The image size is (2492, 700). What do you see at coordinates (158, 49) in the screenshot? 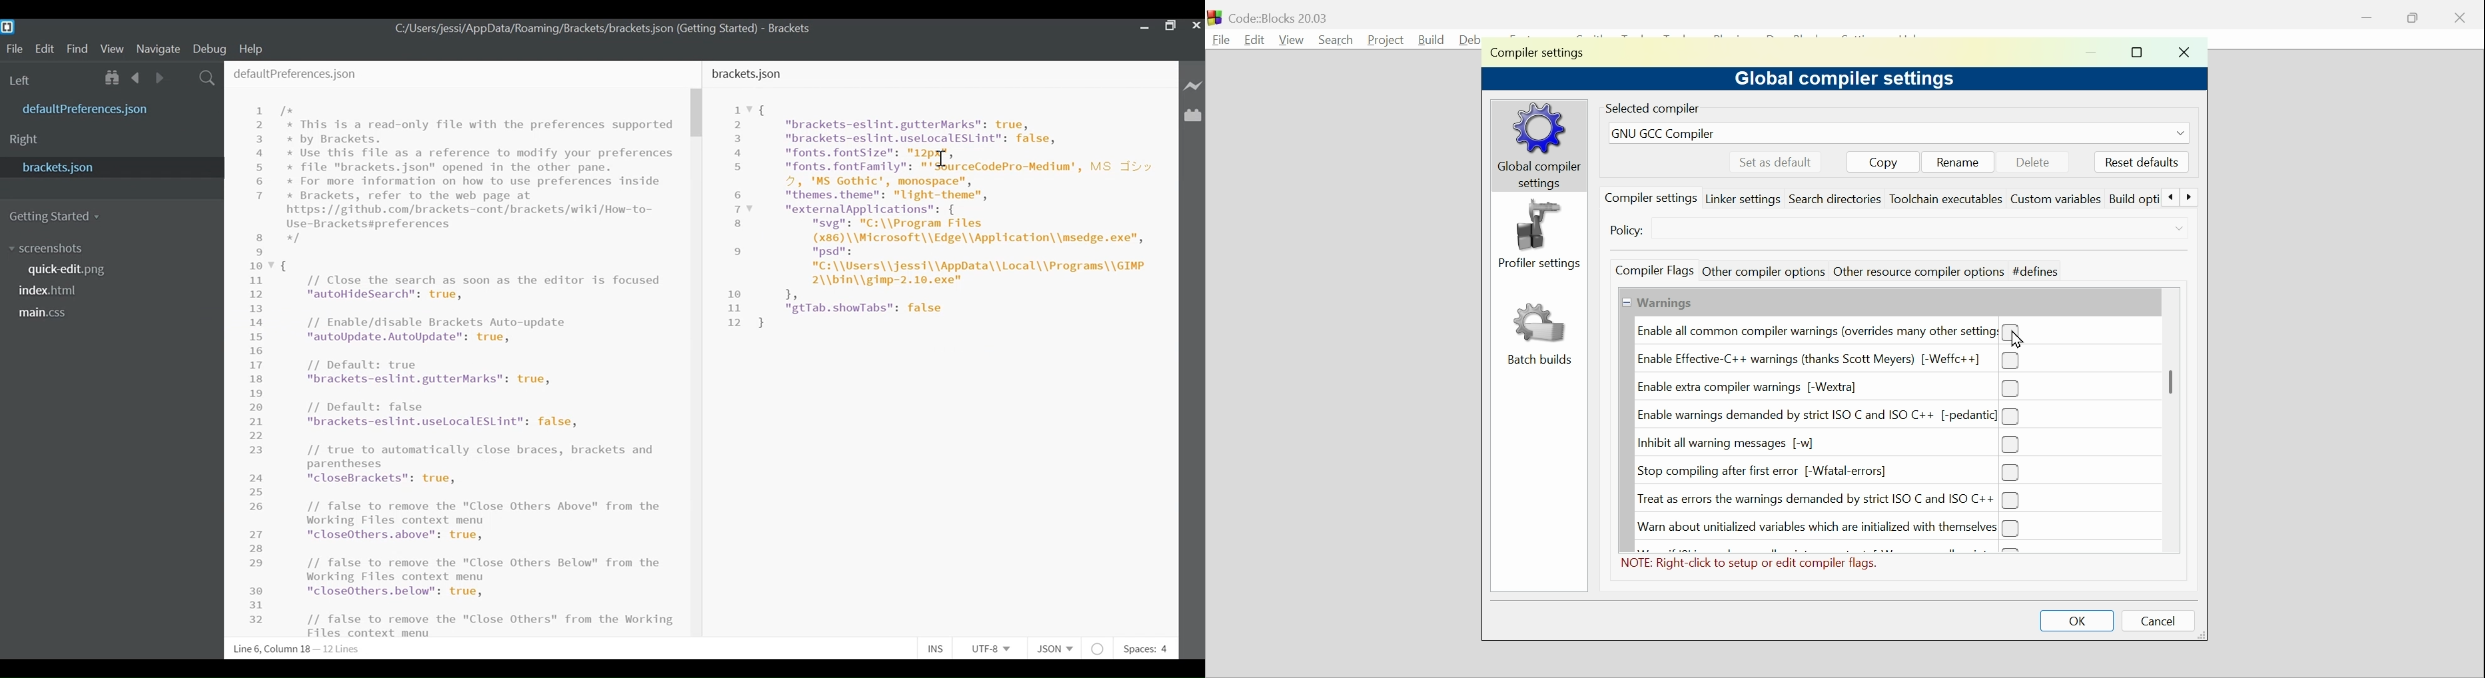
I see `Navigate` at bounding box center [158, 49].